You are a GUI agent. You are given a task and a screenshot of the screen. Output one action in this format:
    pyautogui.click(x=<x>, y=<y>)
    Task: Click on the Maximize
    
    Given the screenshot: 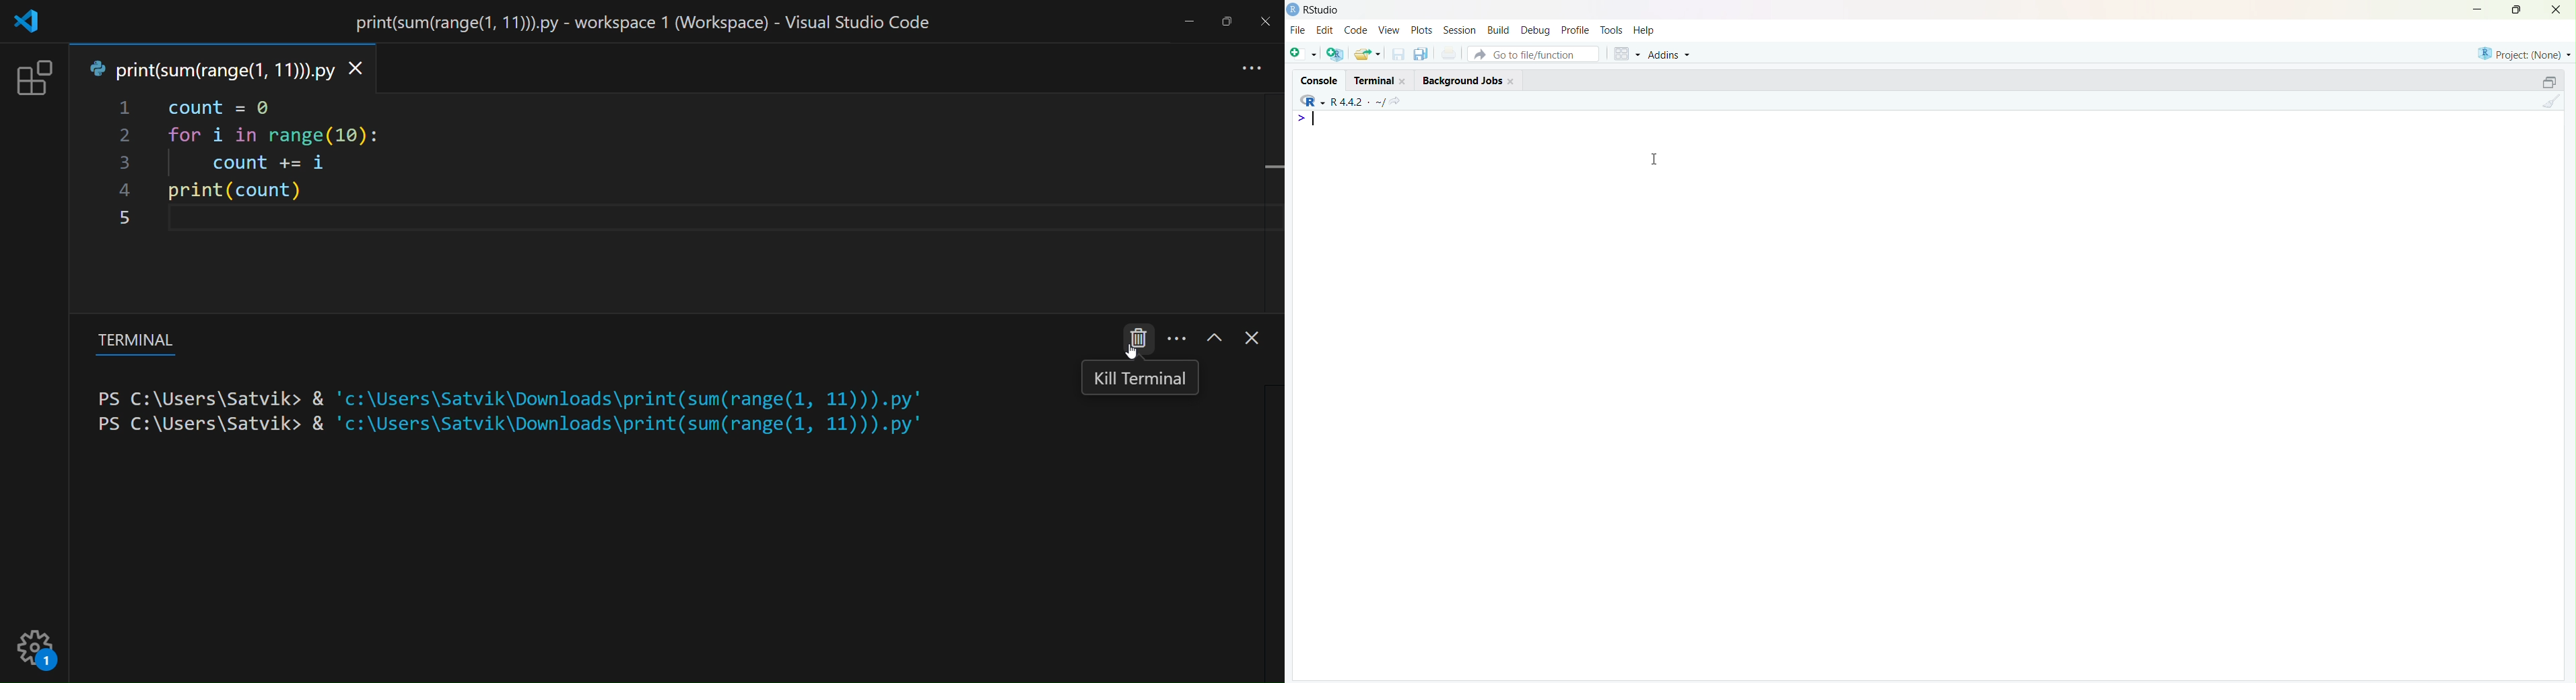 What is the action you would take?
    pyautogui.click(x=2515, y=10)
    